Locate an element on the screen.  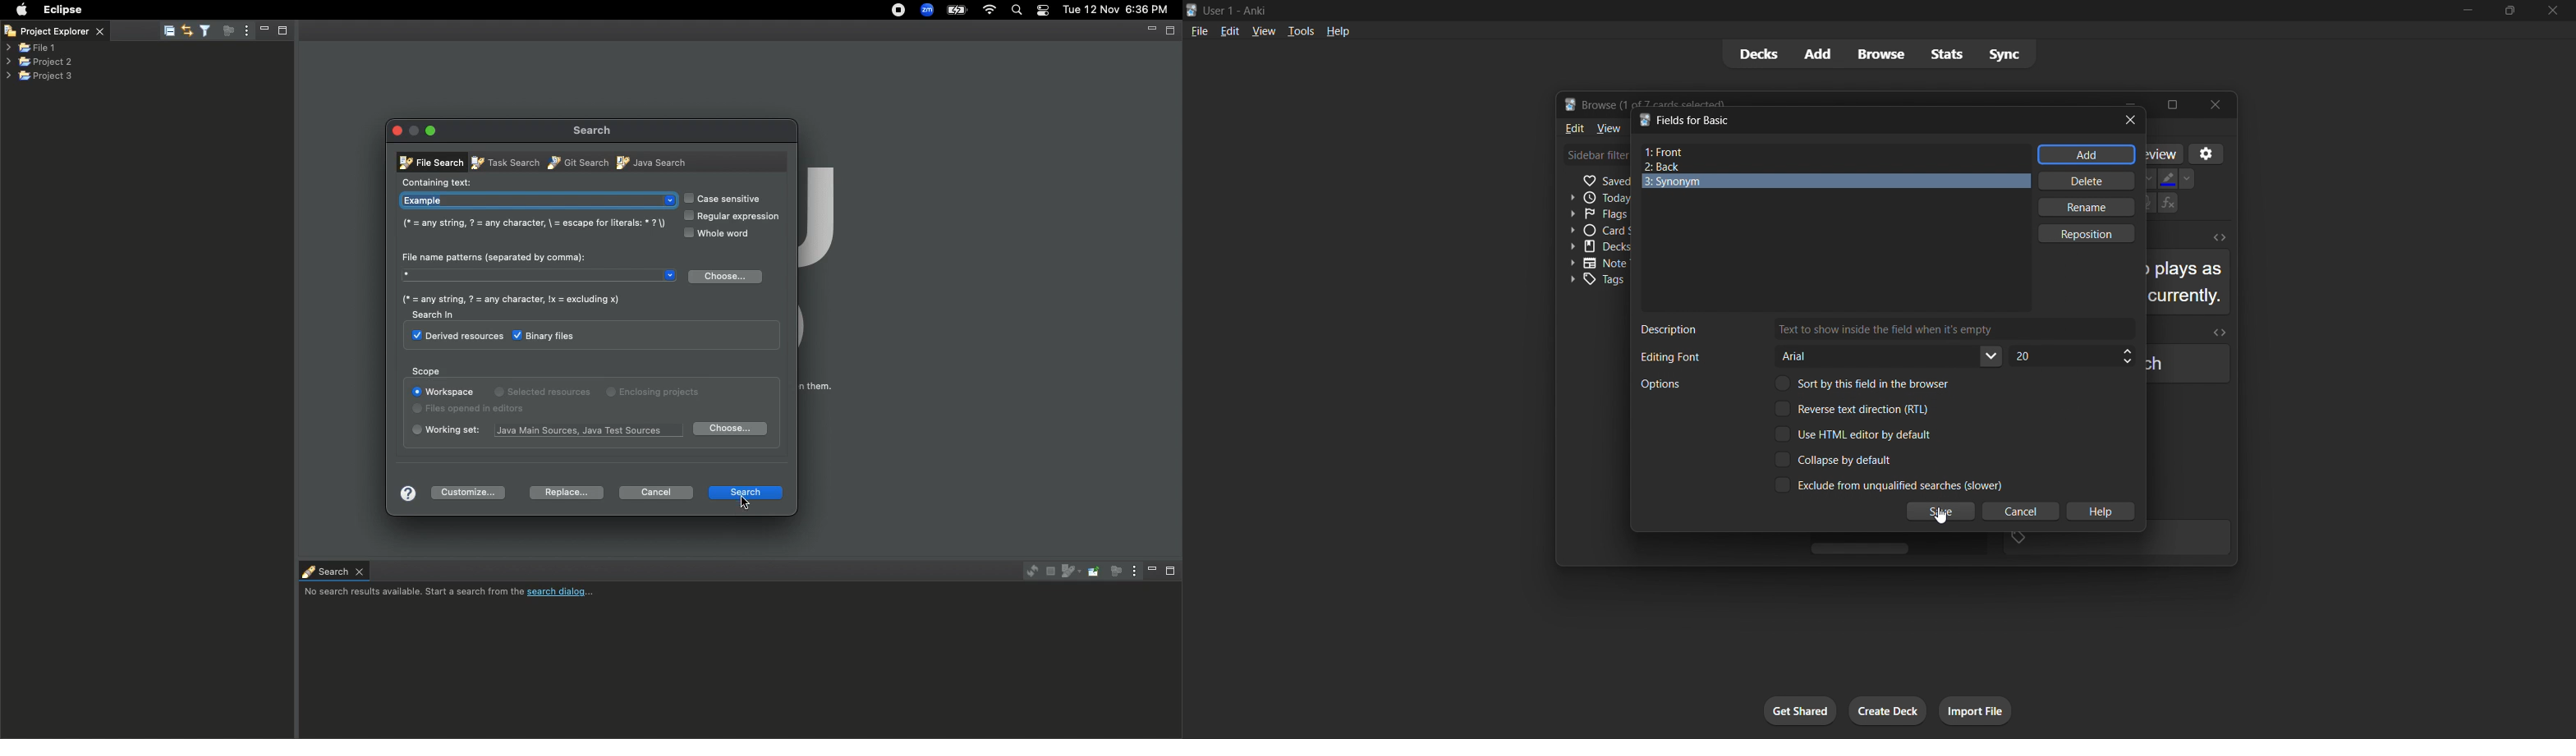
Tags is located at coordinates (1596, 281).